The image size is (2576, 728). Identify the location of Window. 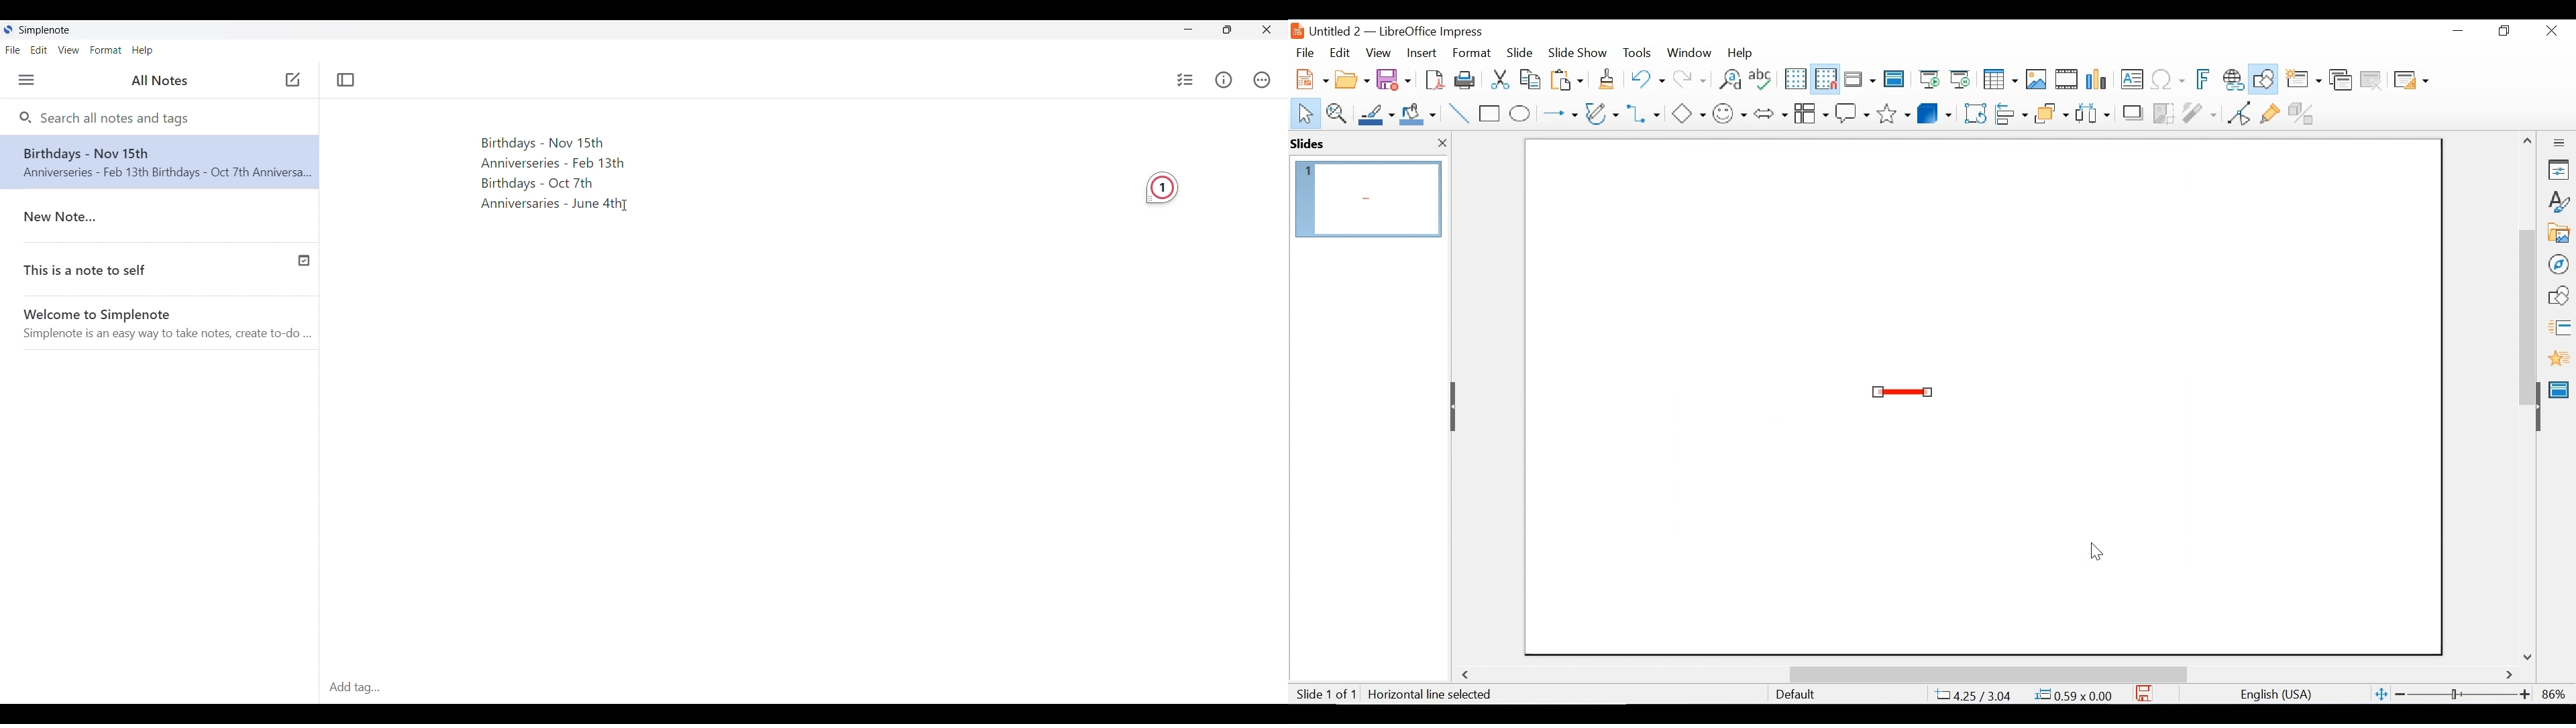
(1689, 52).